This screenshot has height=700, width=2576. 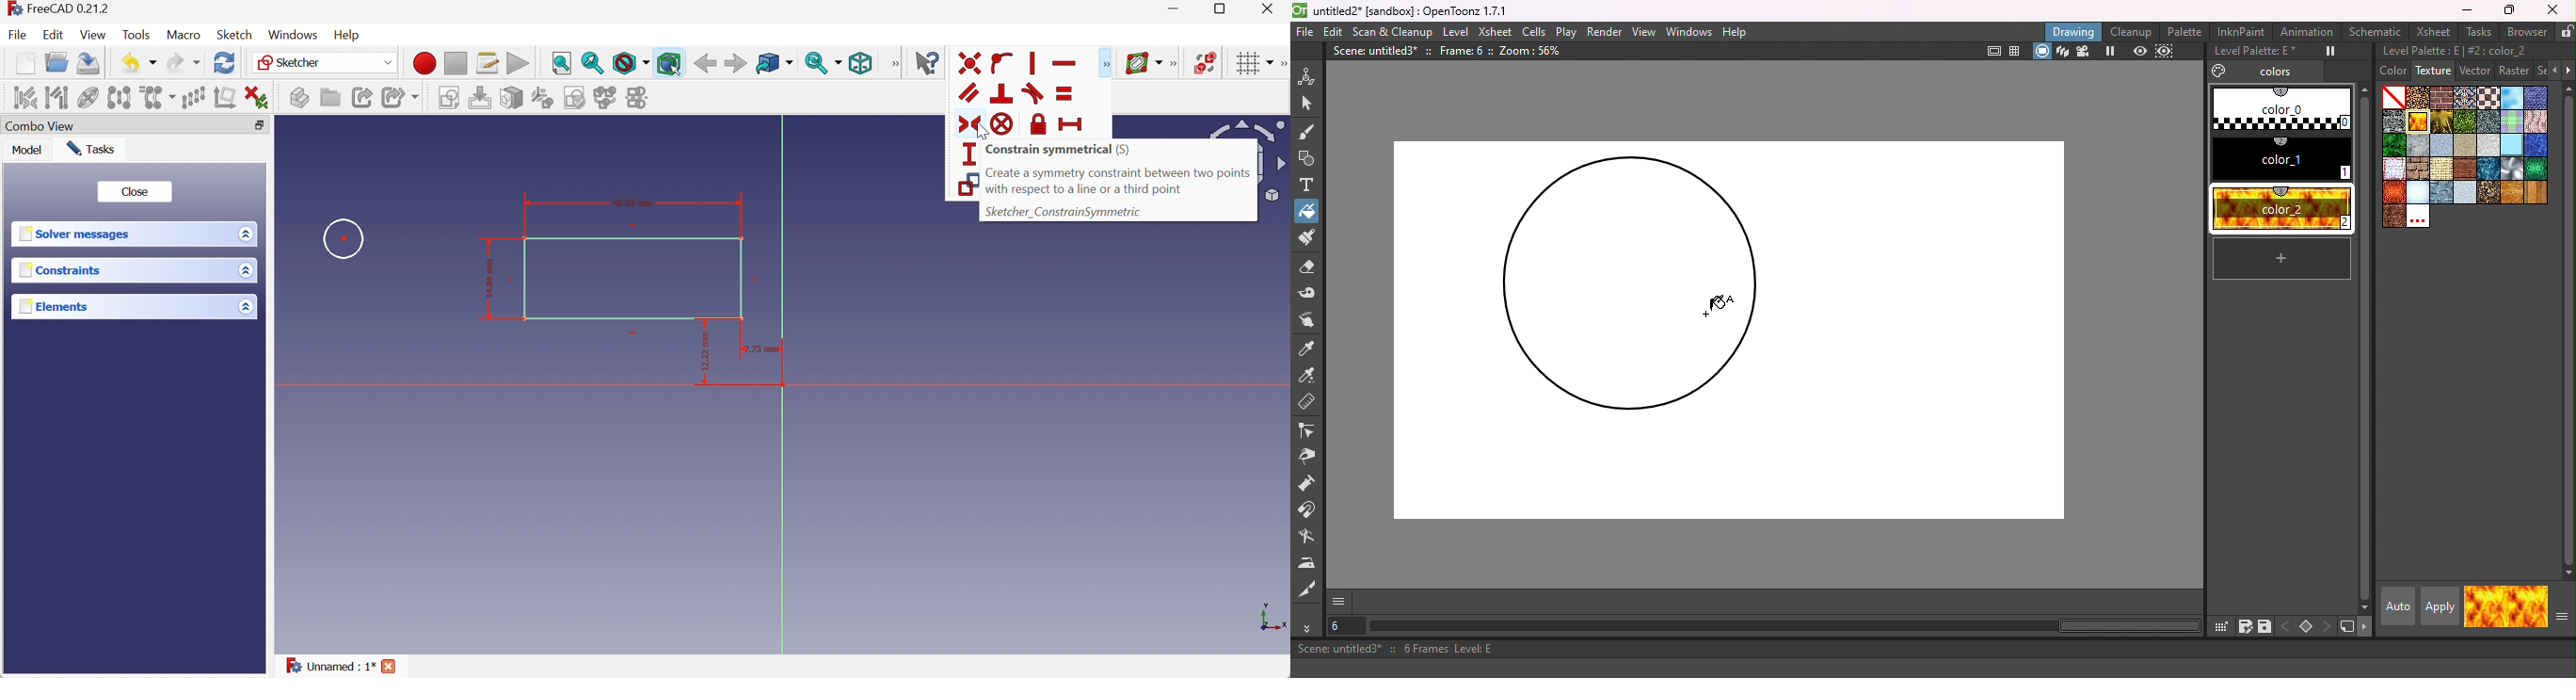 I want to click on Solver messages, so click(x=77, y=233).